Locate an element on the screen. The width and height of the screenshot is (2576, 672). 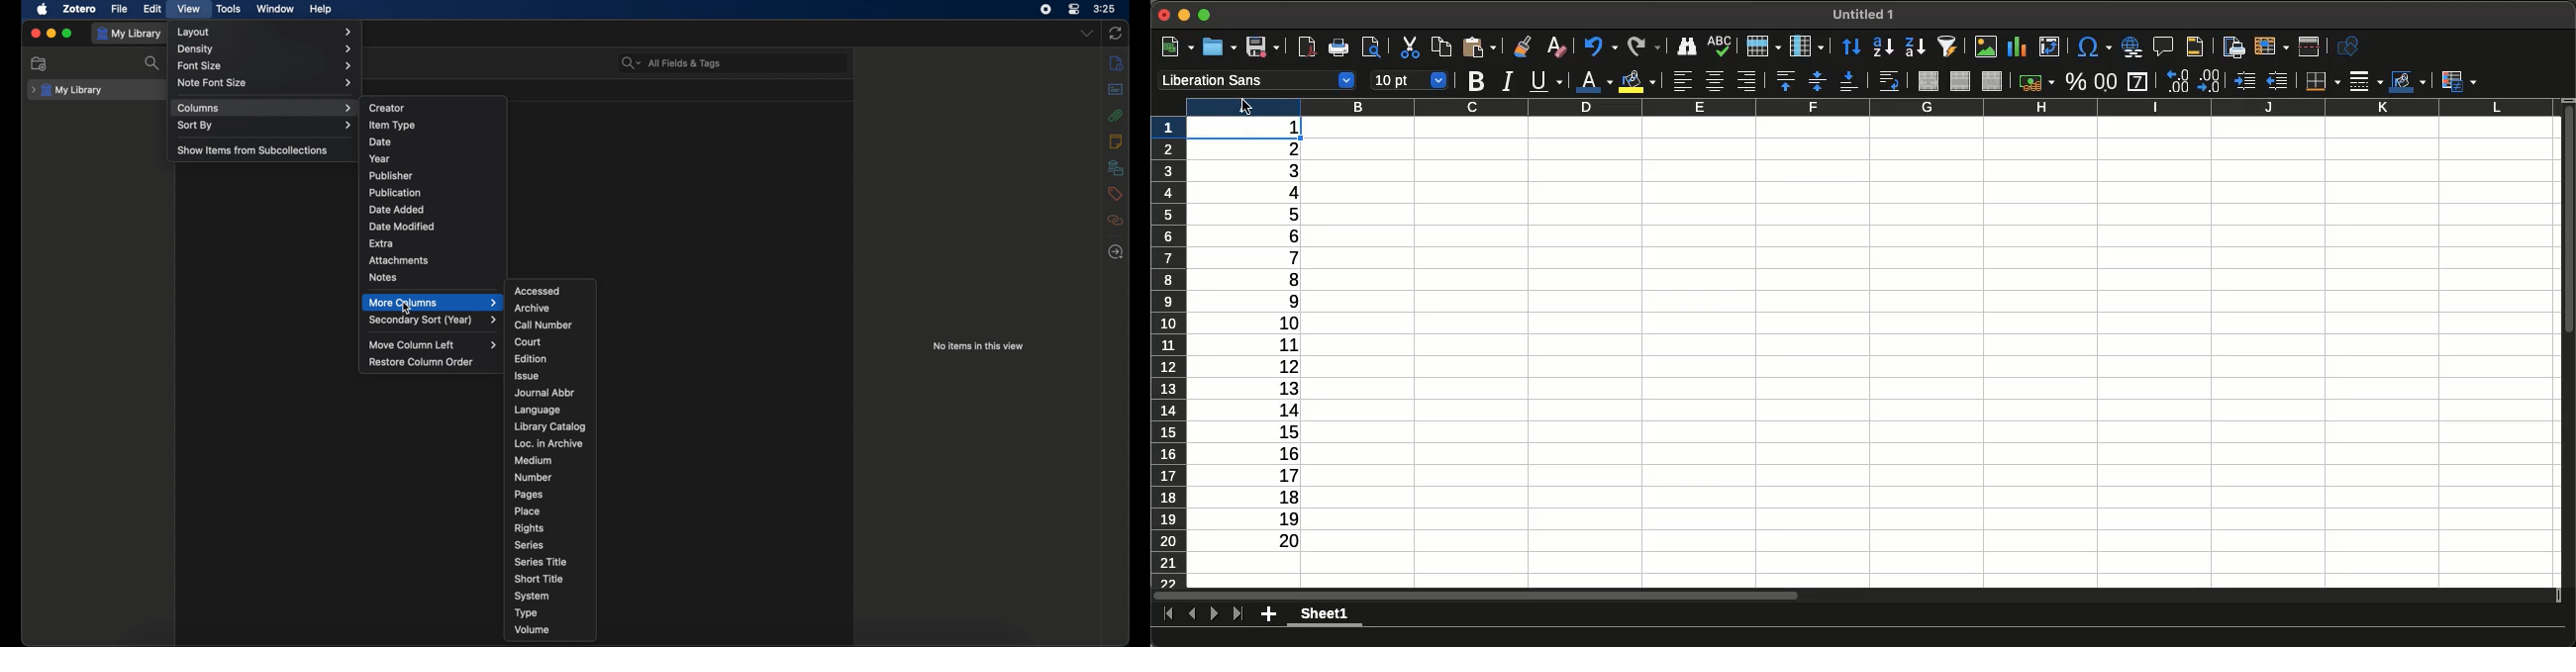
Insert comment is located at coordinates (2163, 46).